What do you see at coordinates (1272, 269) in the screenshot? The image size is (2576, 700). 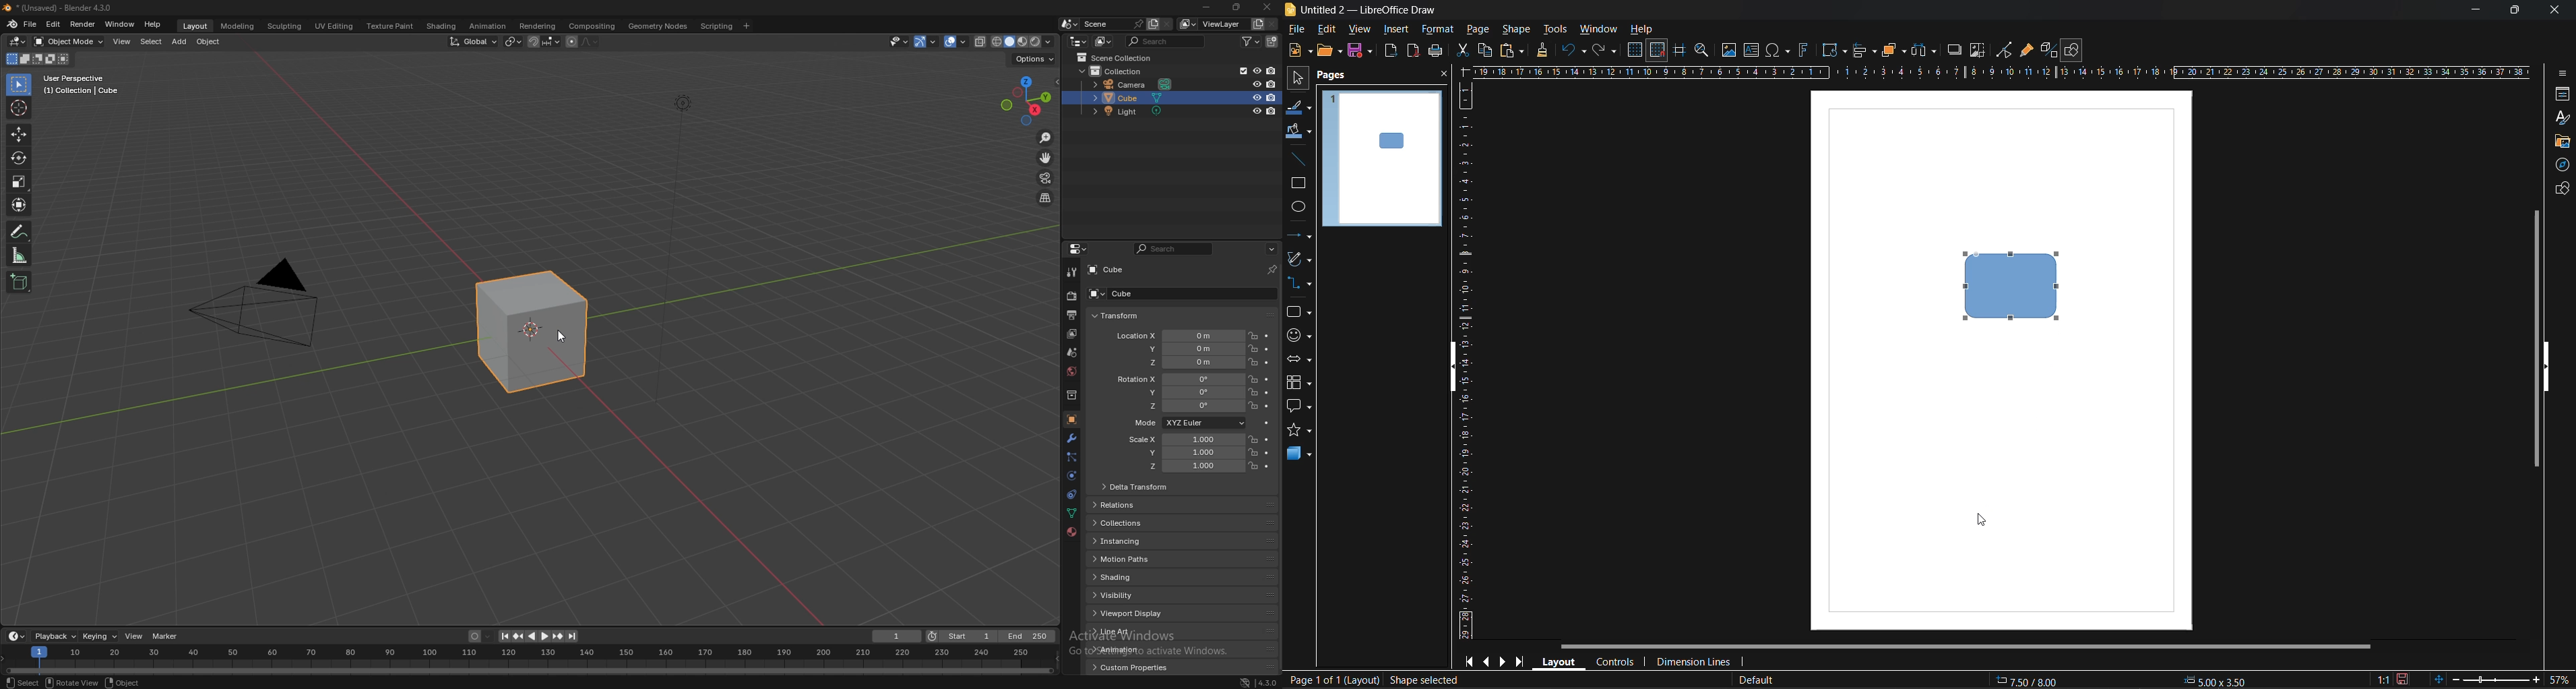 I see `toggle pin id` at bounding box center [1272, 269].